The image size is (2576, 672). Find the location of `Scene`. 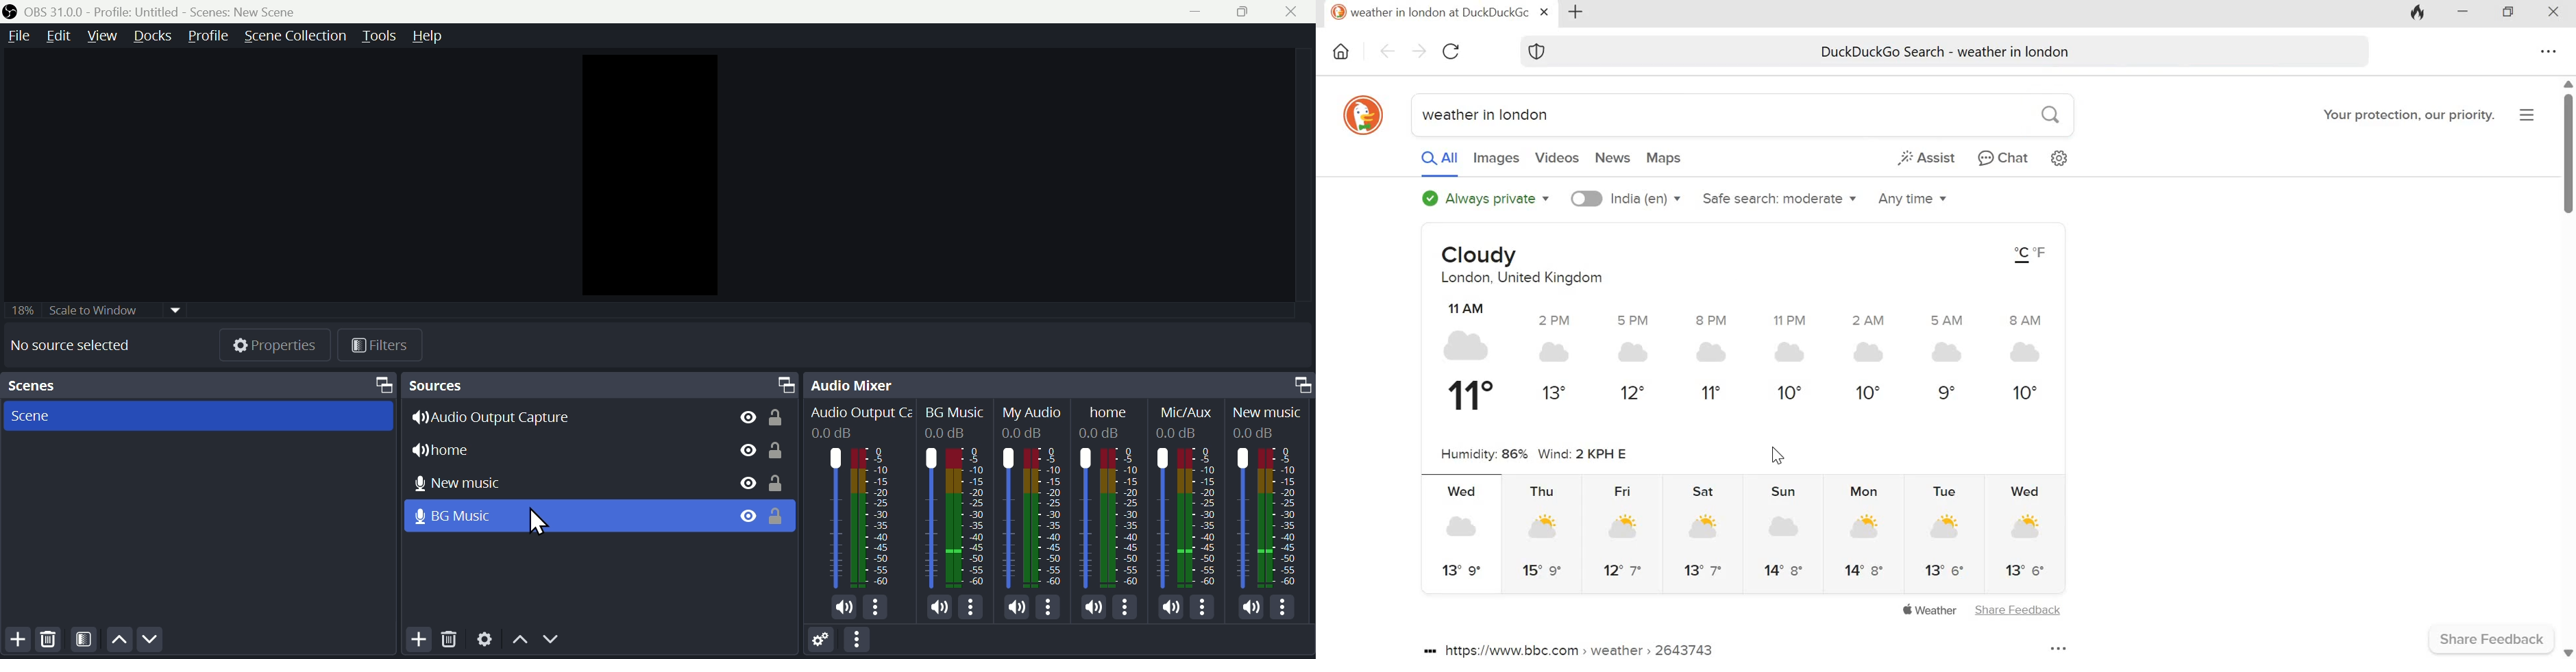

Scene is located at coordinates (193, 415).